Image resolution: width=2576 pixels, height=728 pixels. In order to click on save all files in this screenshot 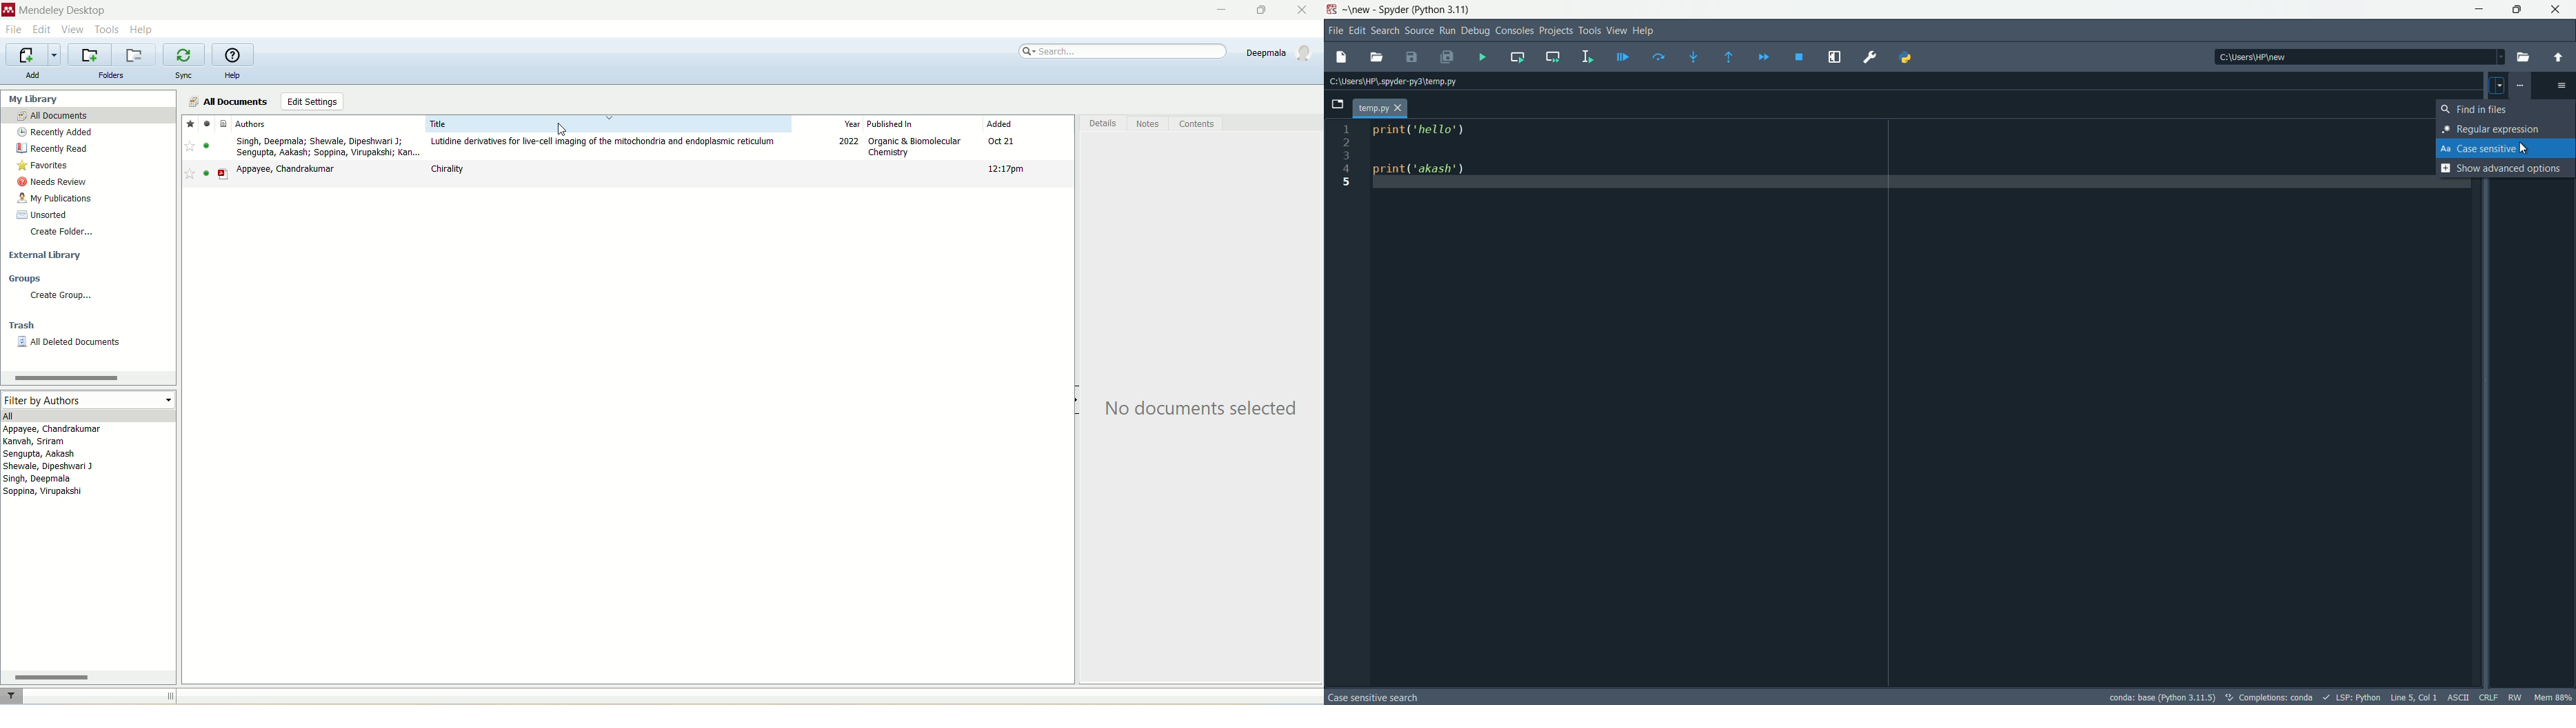, I will do `click(1449, 56)`.